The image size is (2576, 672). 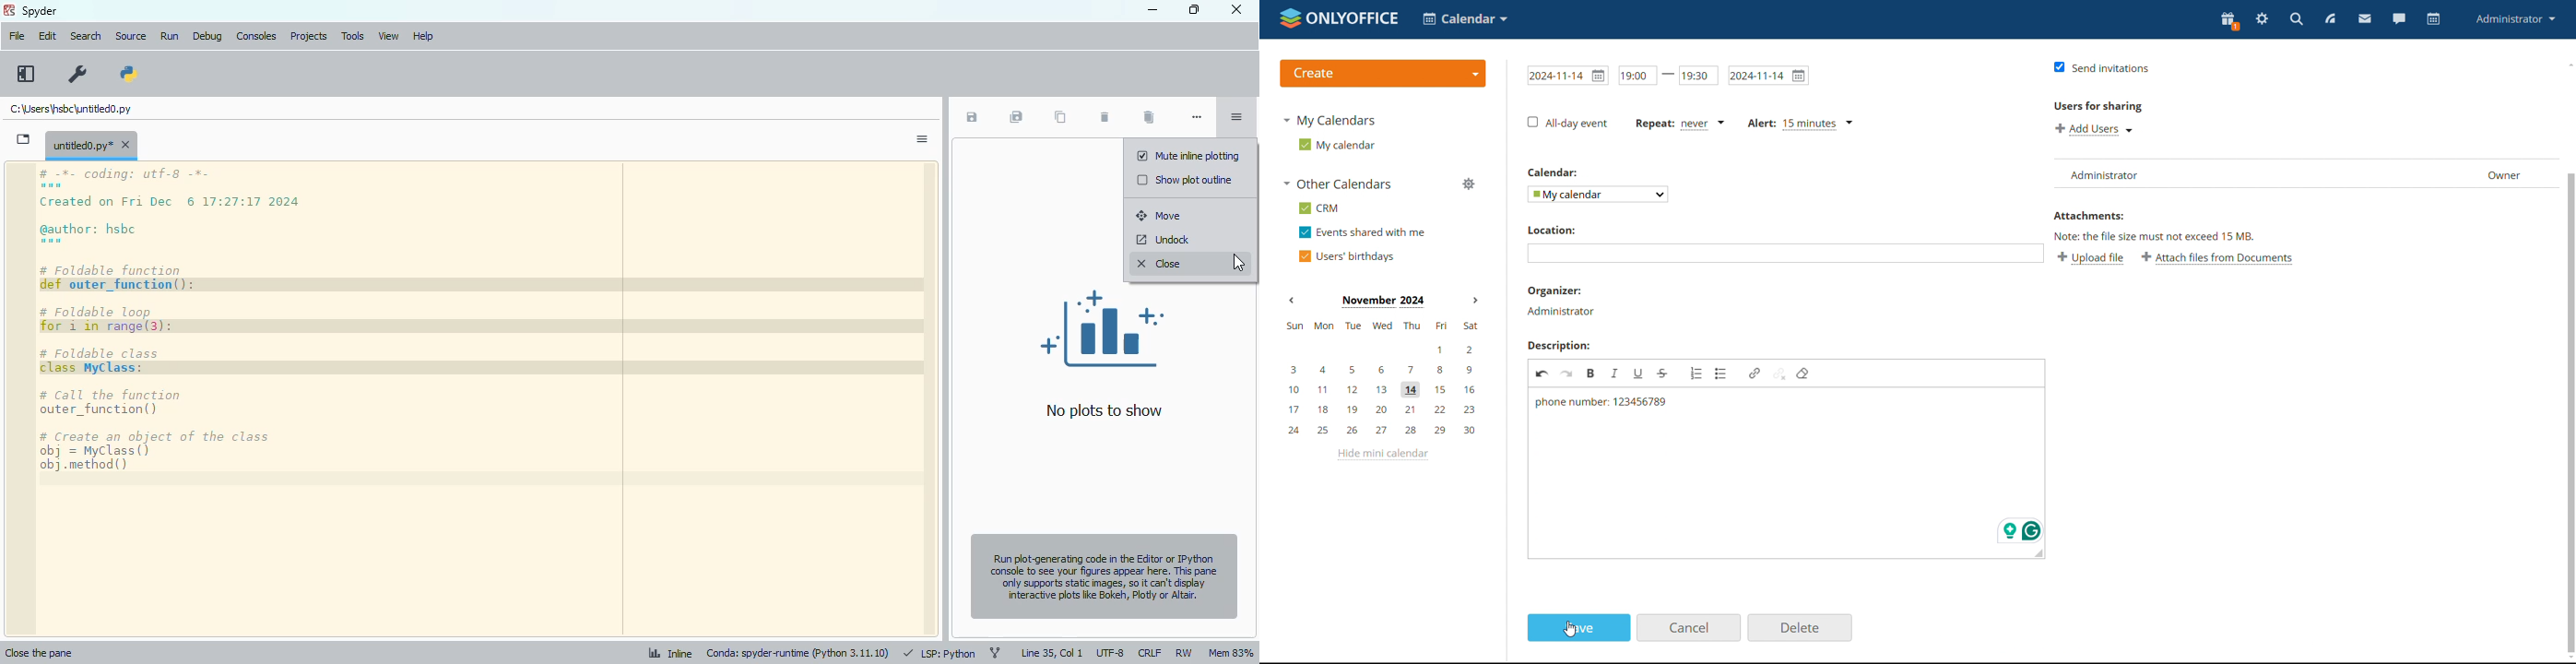 What do you see at coordinates (27, 74) in the screenshot?
I see `maximize current pane` at bounding box center [27, 74].